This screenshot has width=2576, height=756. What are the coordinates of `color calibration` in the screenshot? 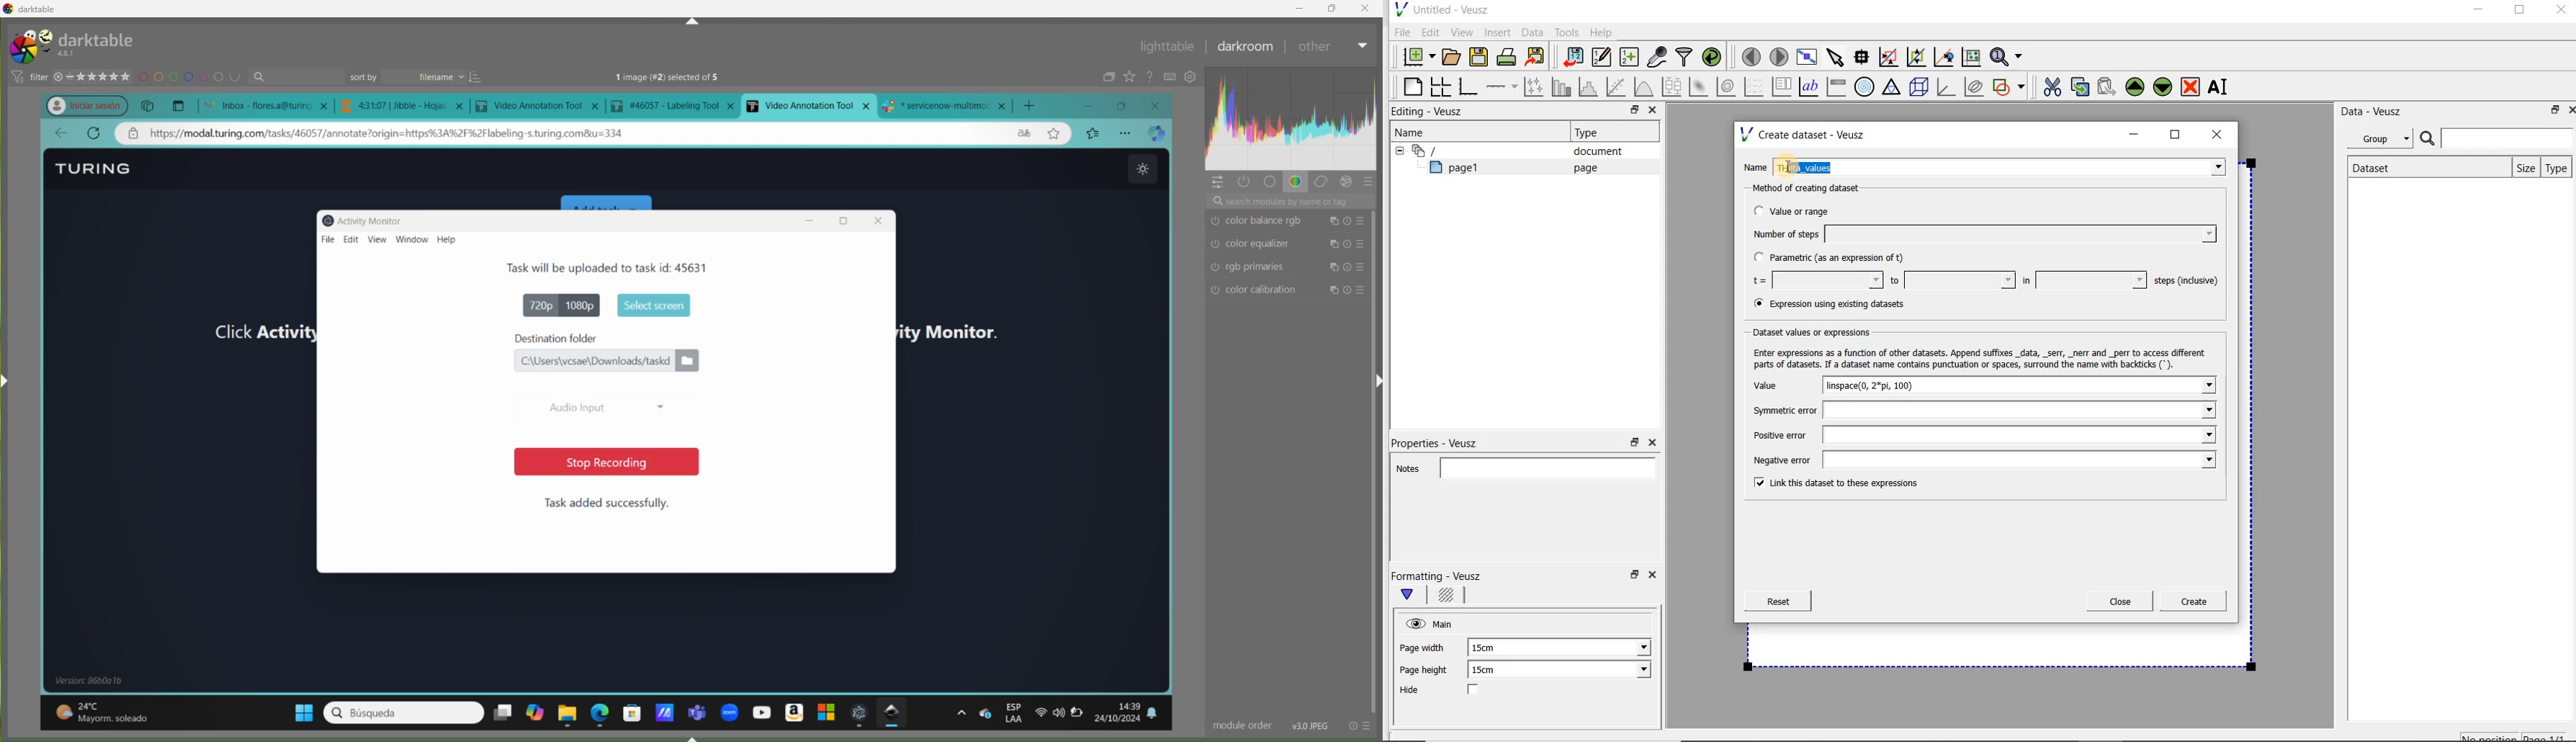 It's located at (1291, 292).